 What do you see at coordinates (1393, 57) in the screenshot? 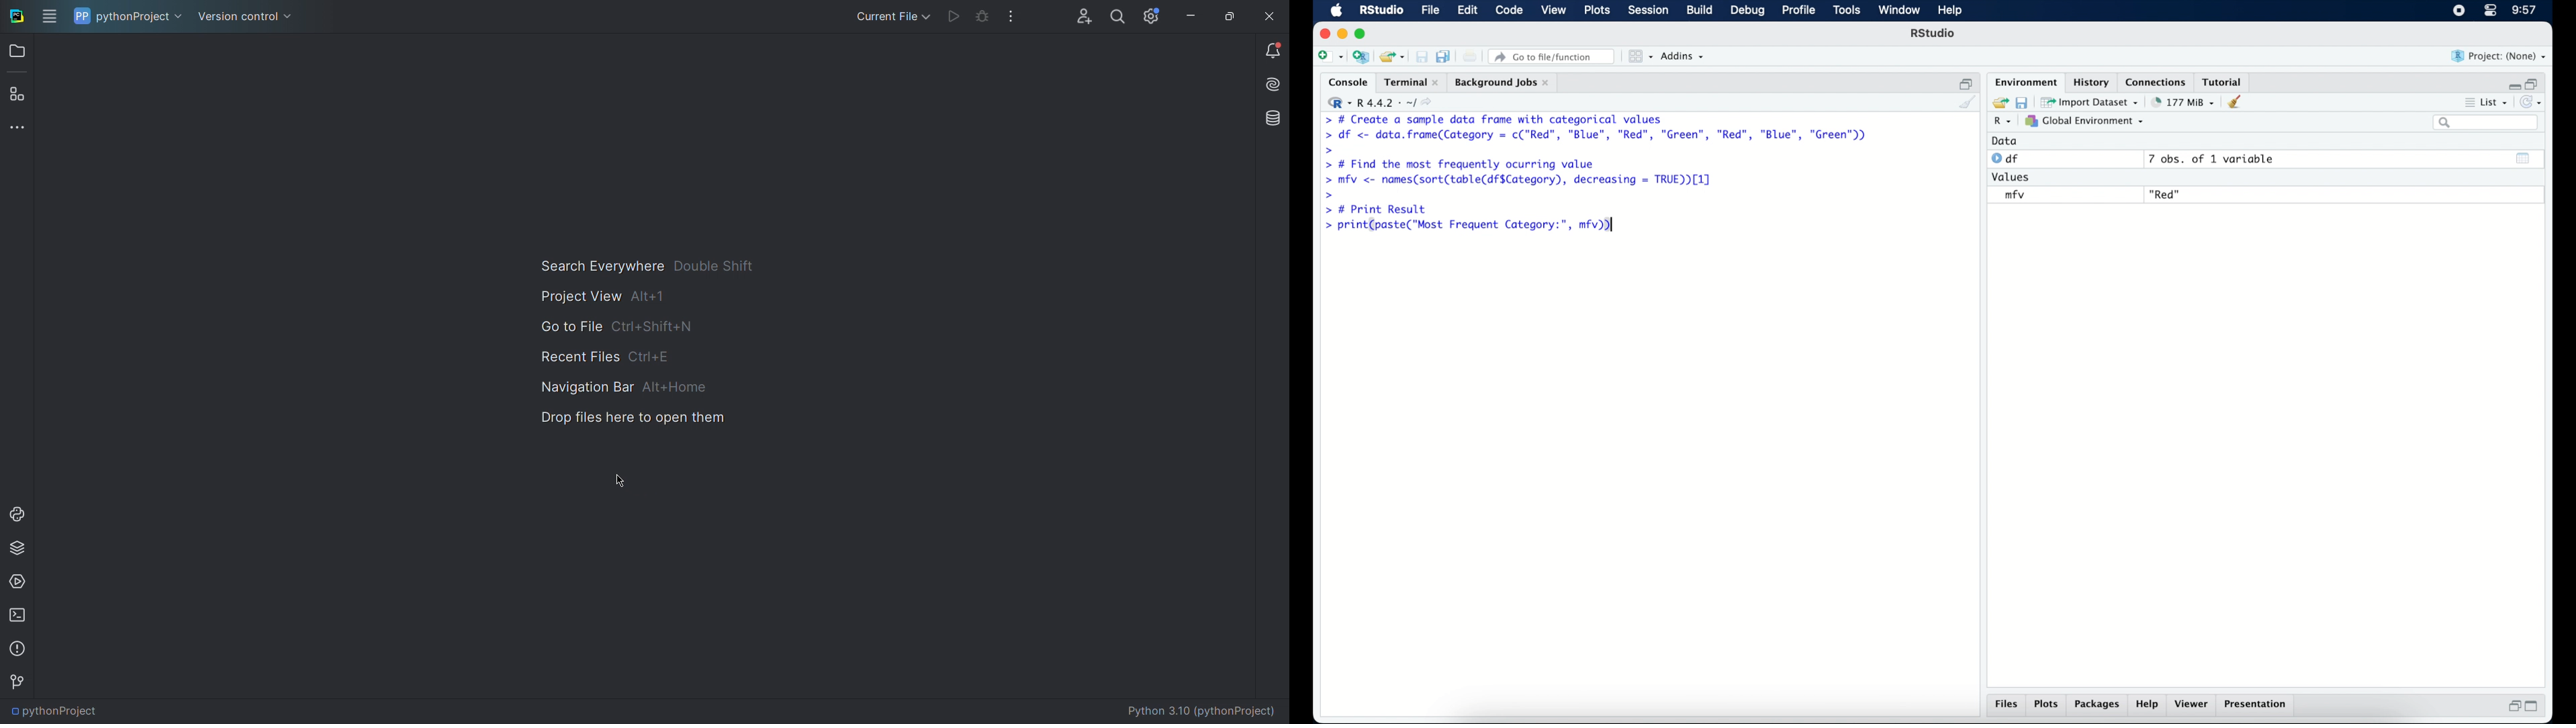
I see `open an existing project` at bounding box center [1393, 57].